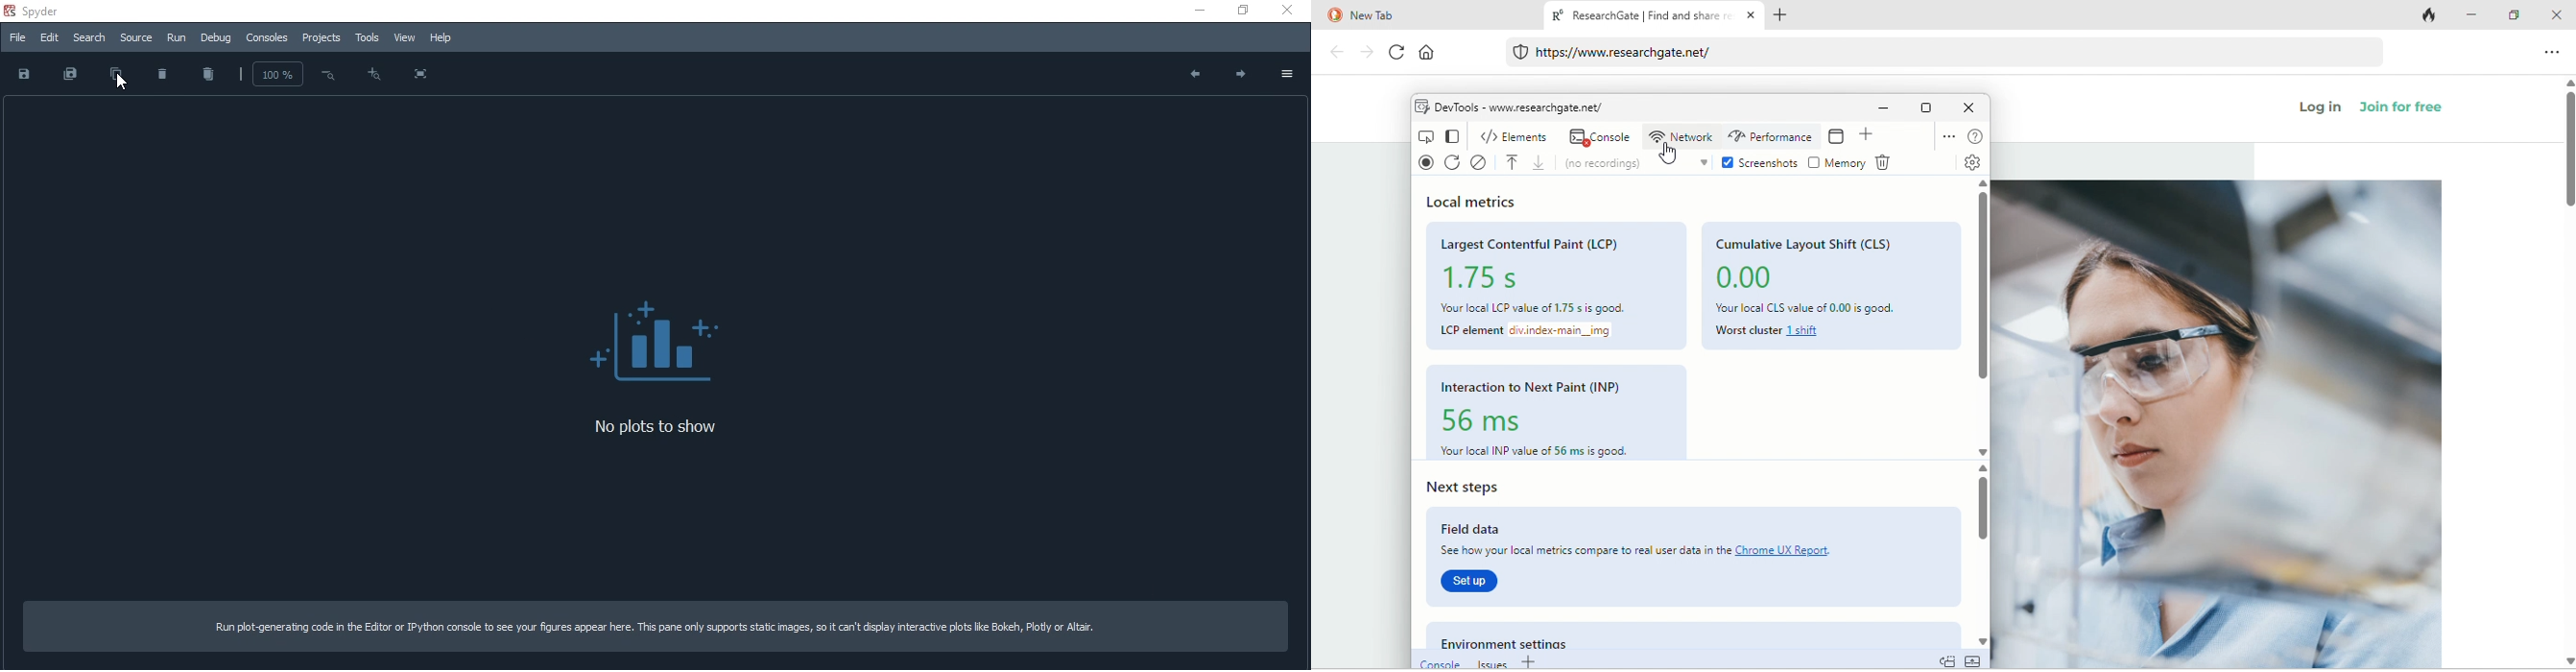 This screenshot has height=672, width=2576. I want to click on see how your local metrics compare to real user data in the chrome UX Report, so click(1646, 552).